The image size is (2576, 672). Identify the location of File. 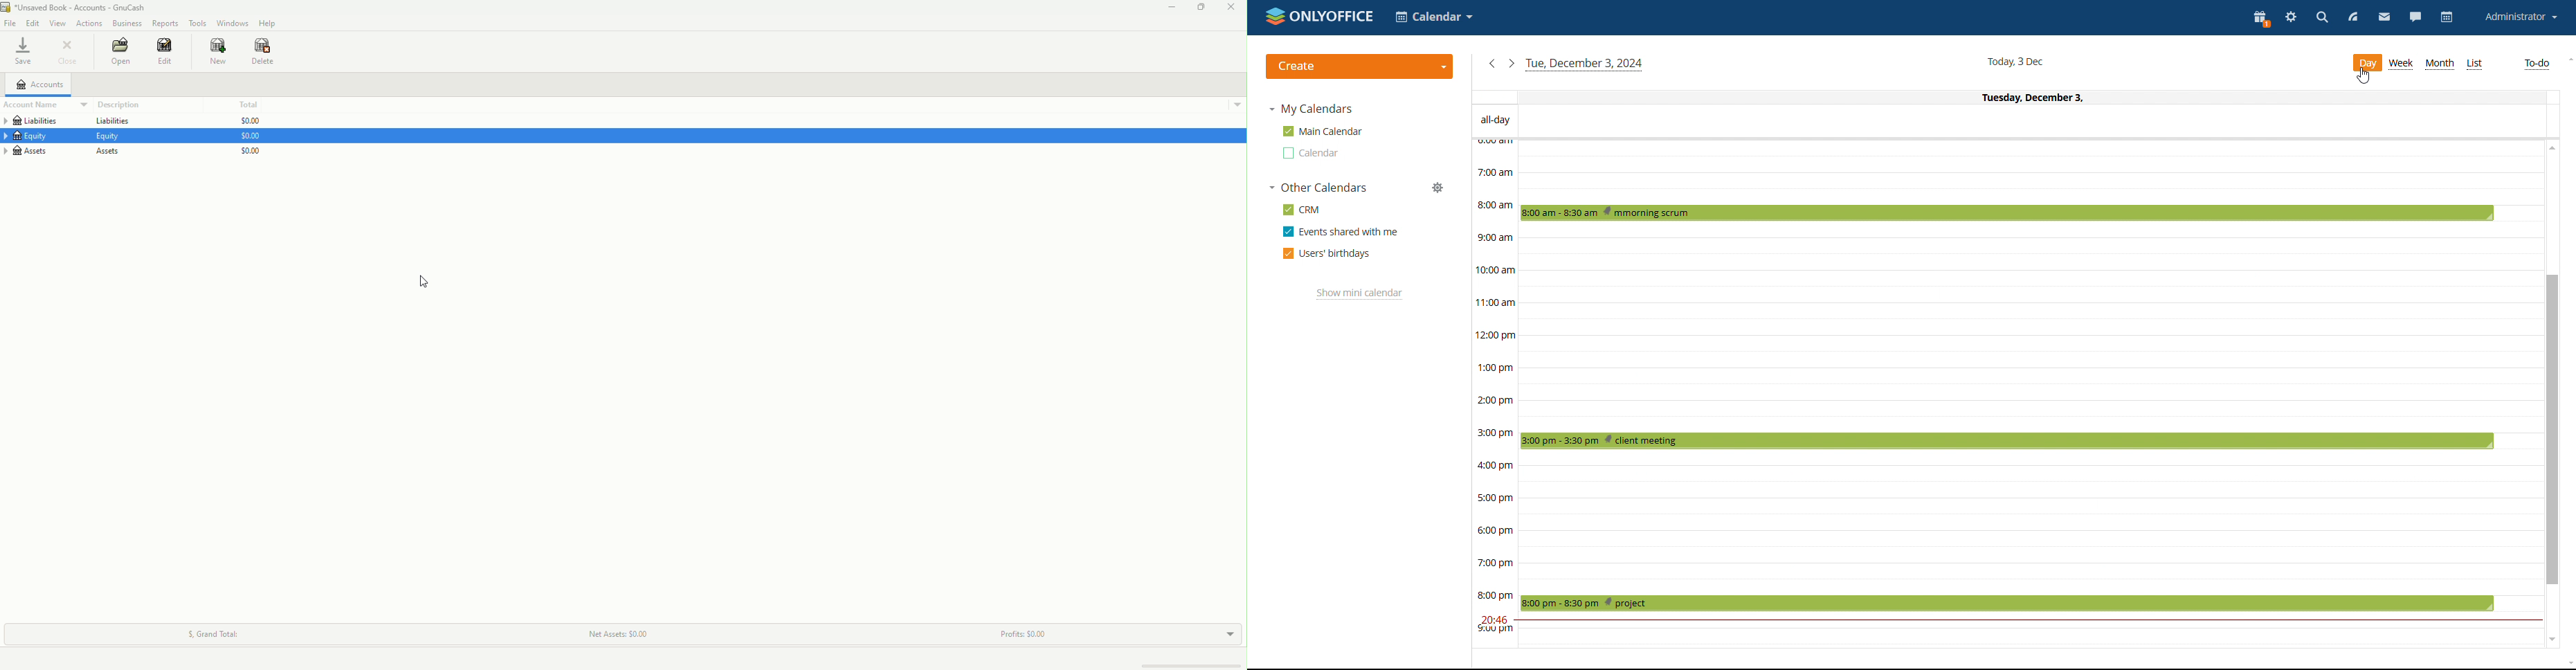
(10, 23).